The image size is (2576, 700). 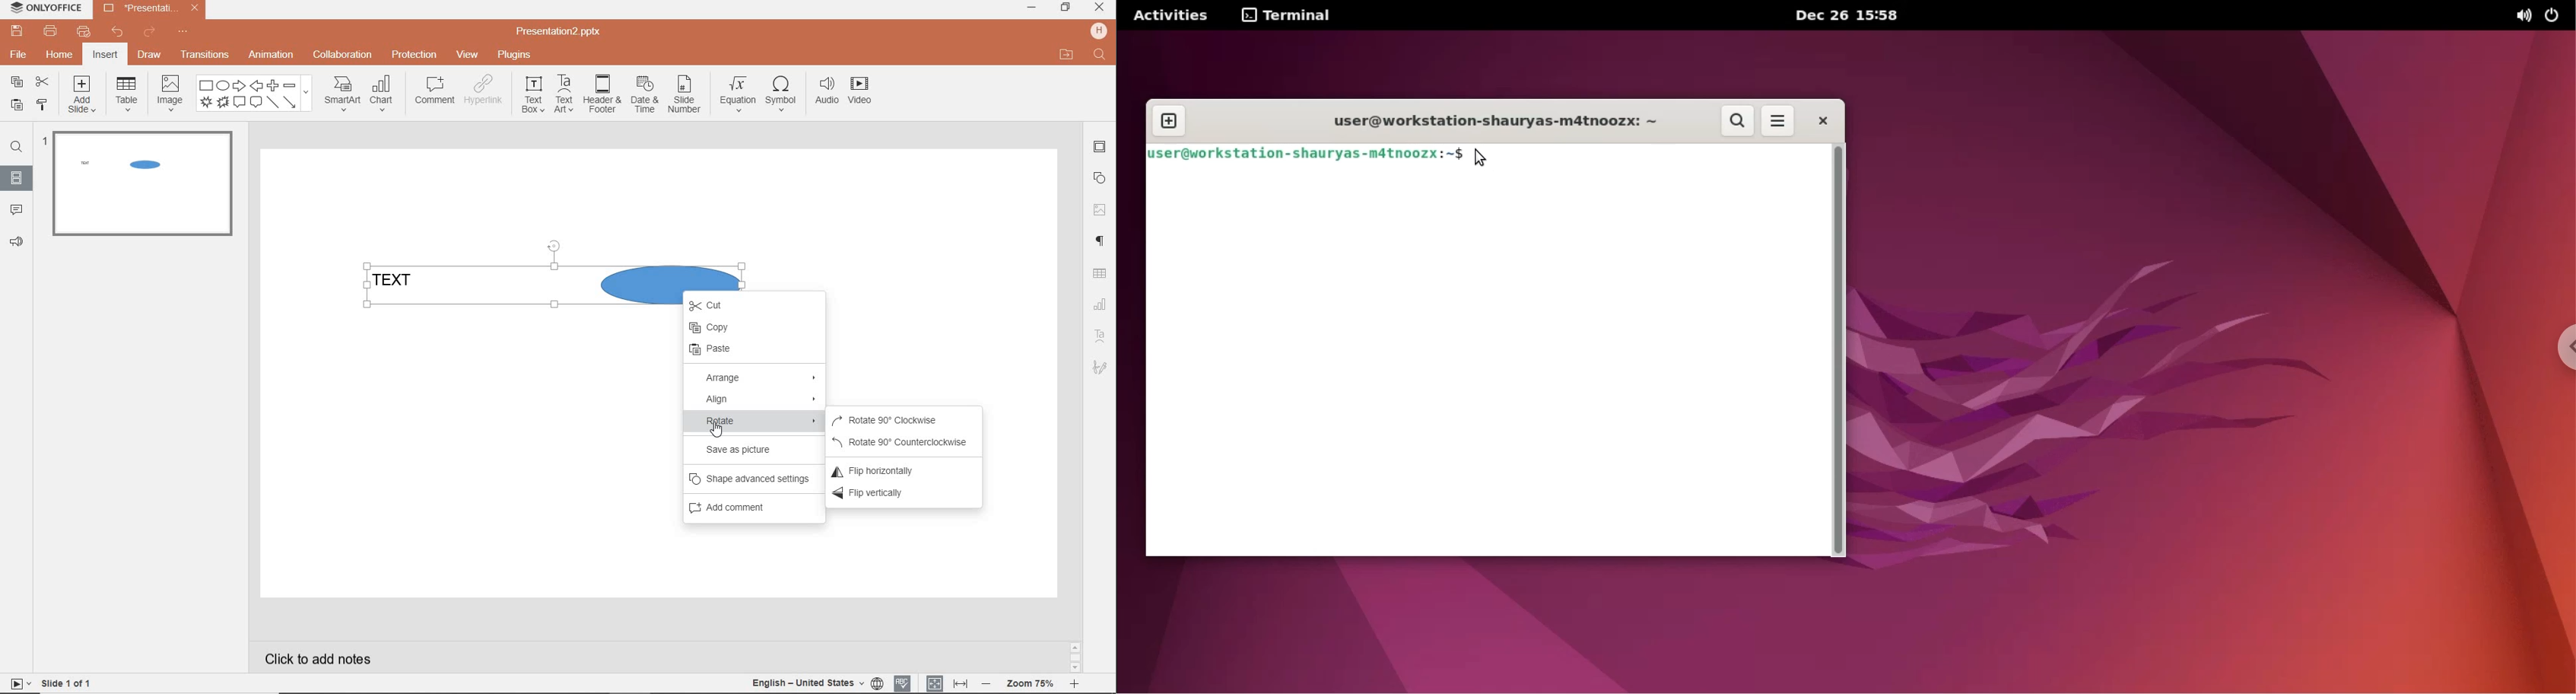 I want to click on cut, so click(x=43, y=83).